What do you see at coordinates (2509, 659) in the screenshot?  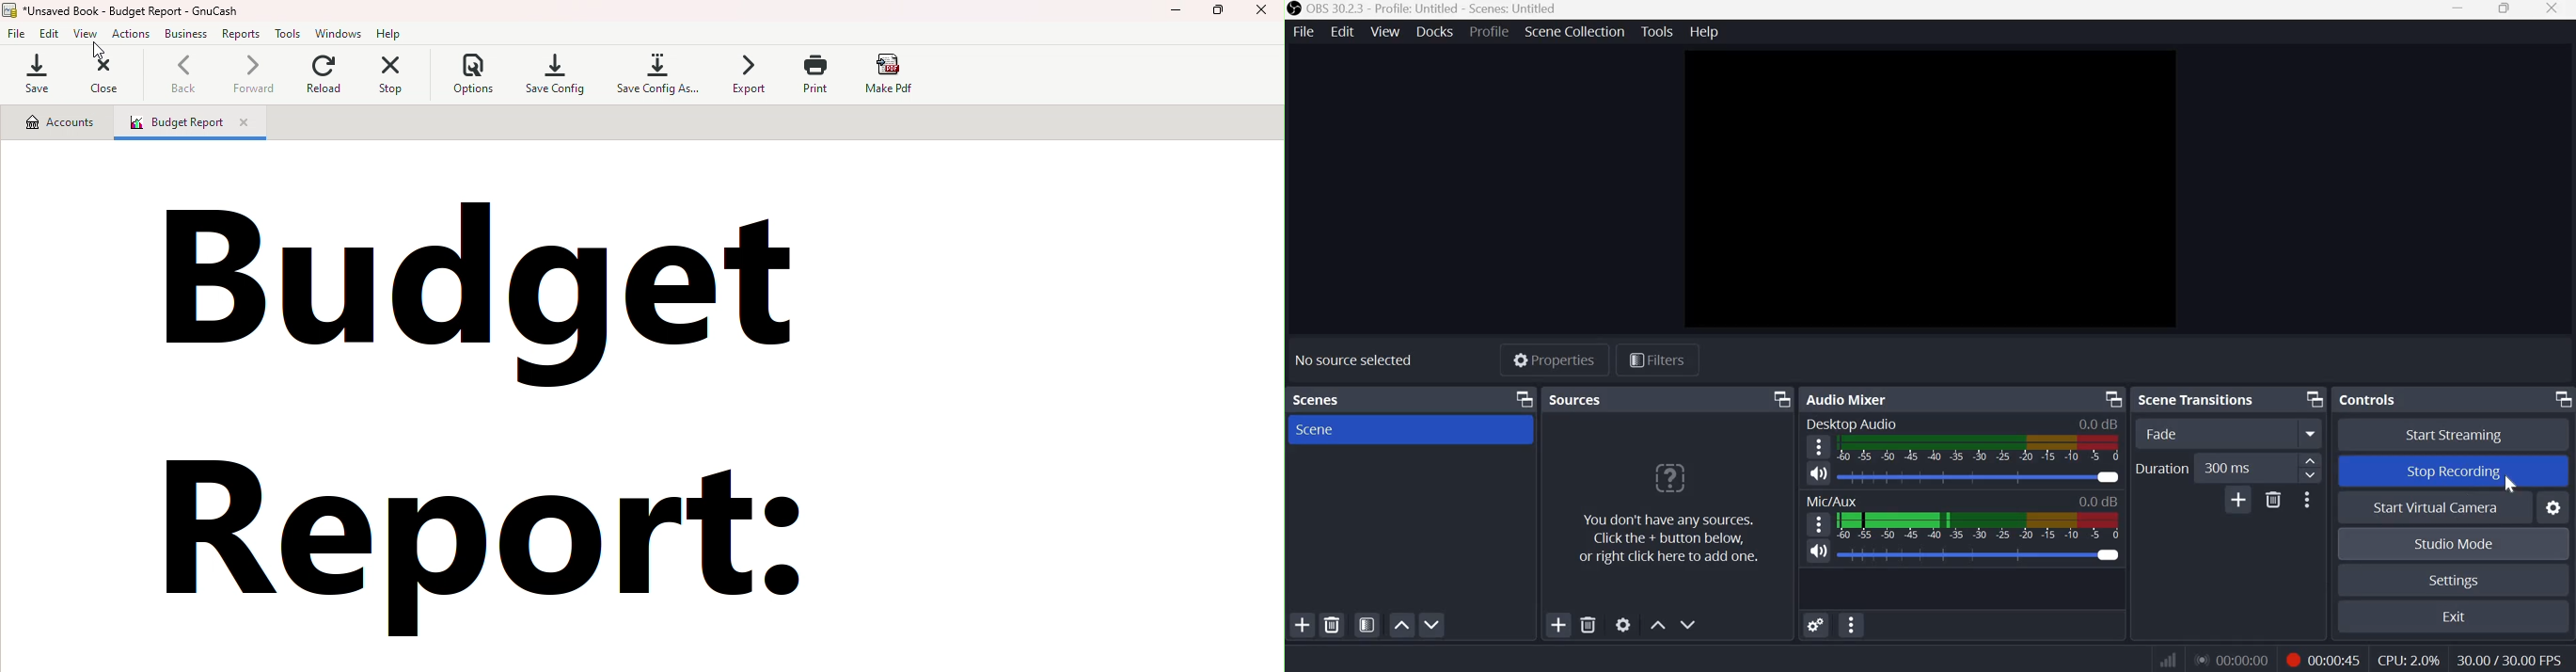 I see `30.00/30.00 FPS` at bounding box center [2509, 659].